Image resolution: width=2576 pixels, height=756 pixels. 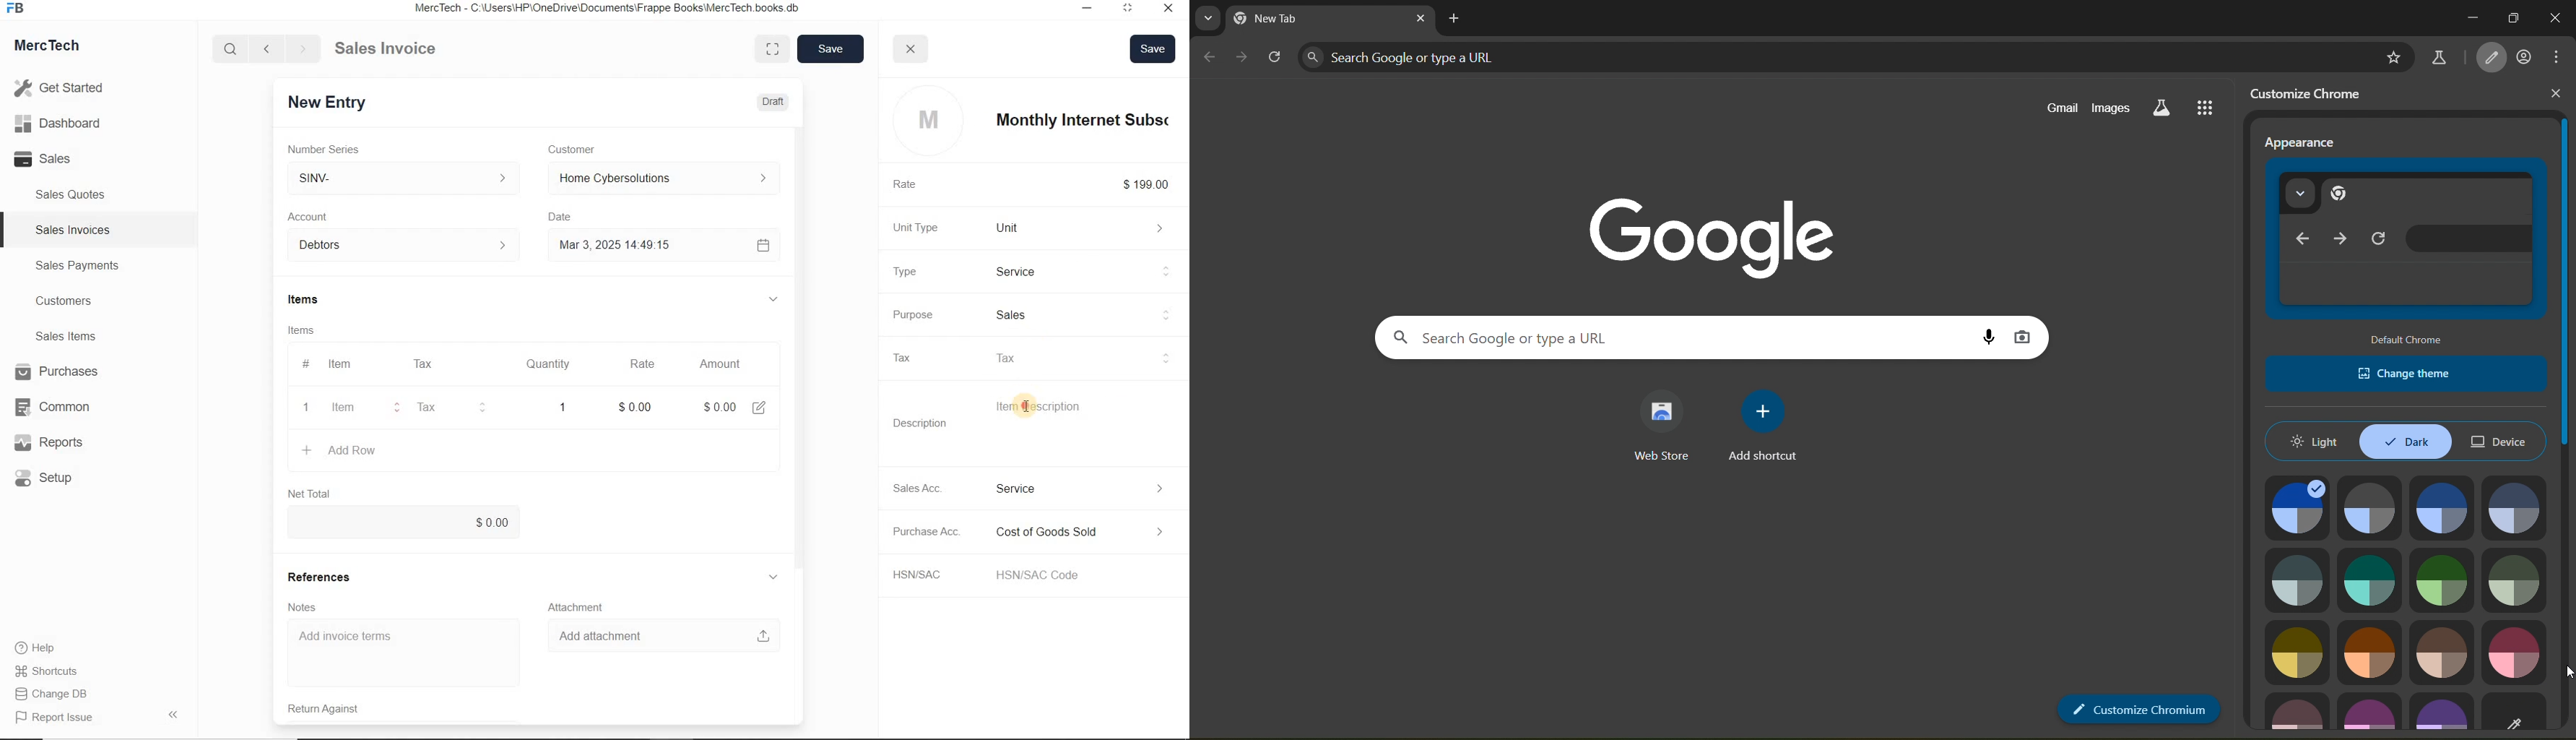 I want to click on Report Issue, so click(x=57, y=718).